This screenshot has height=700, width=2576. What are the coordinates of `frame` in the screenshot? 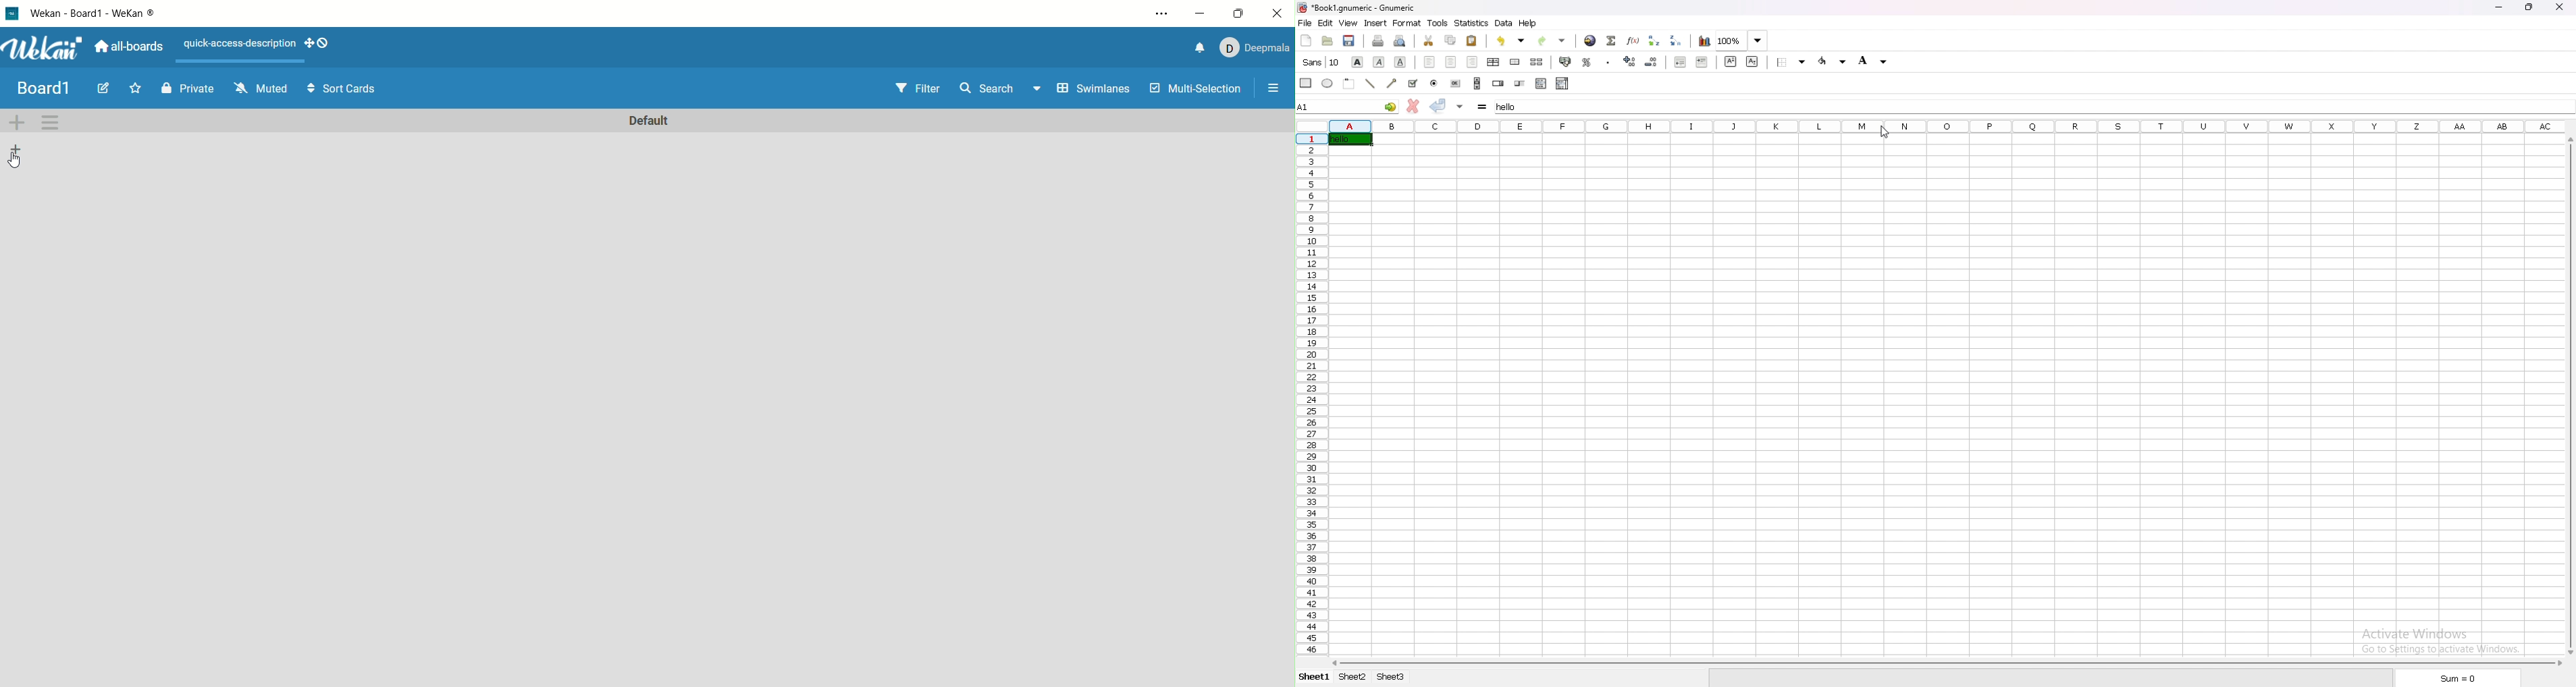 It's located at (1349, 83).